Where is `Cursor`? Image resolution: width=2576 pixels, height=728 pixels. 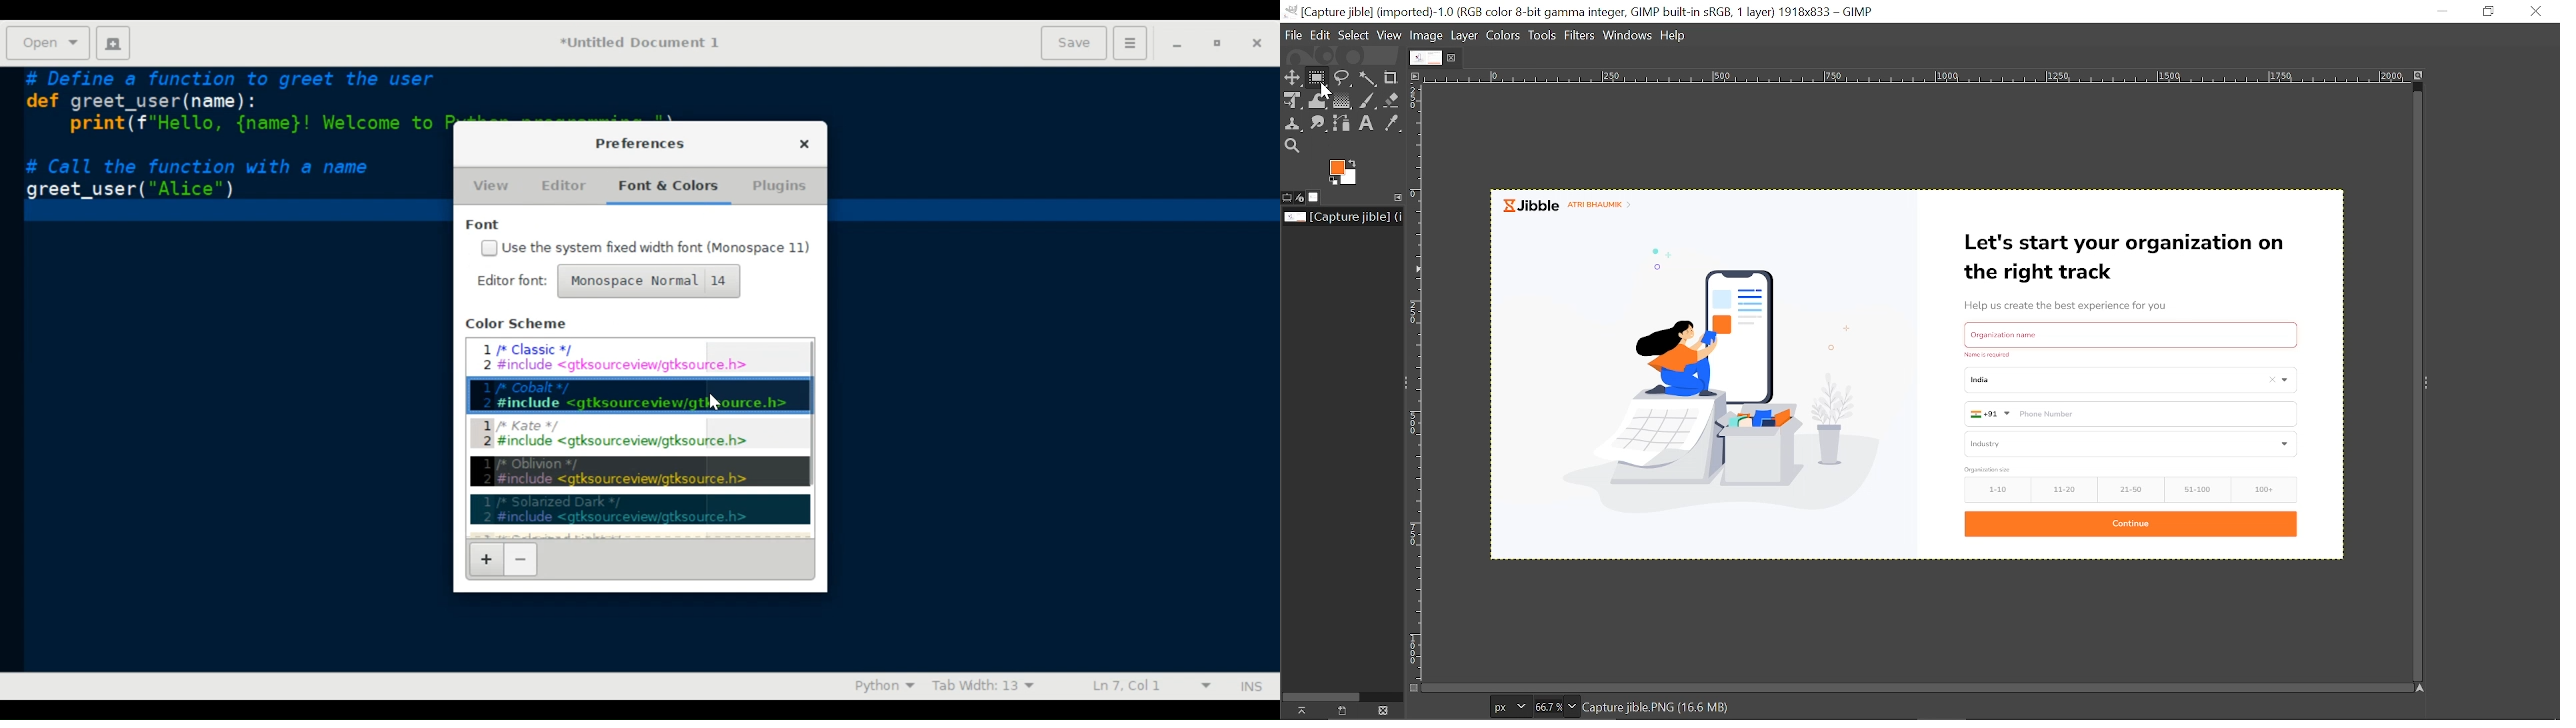 Cursor is located at coordinates (716, 401).